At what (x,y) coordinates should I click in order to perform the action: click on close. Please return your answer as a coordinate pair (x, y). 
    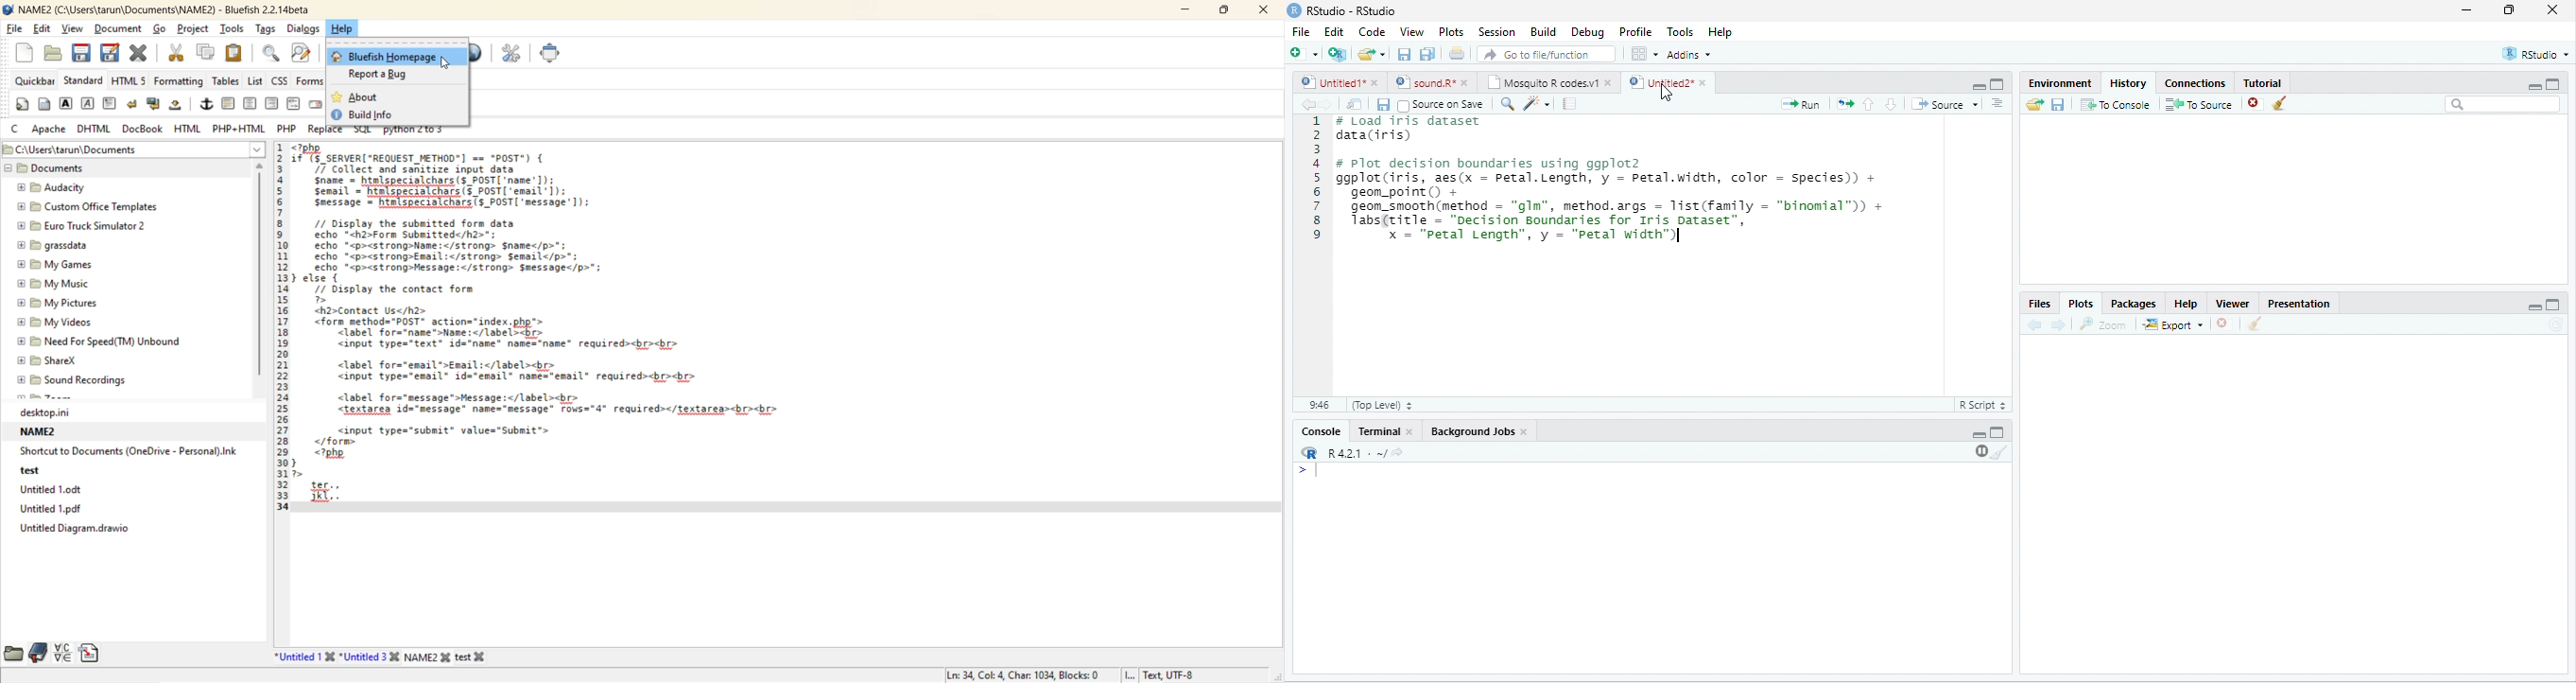
    Looking at the image, I should click on (1466, 83).